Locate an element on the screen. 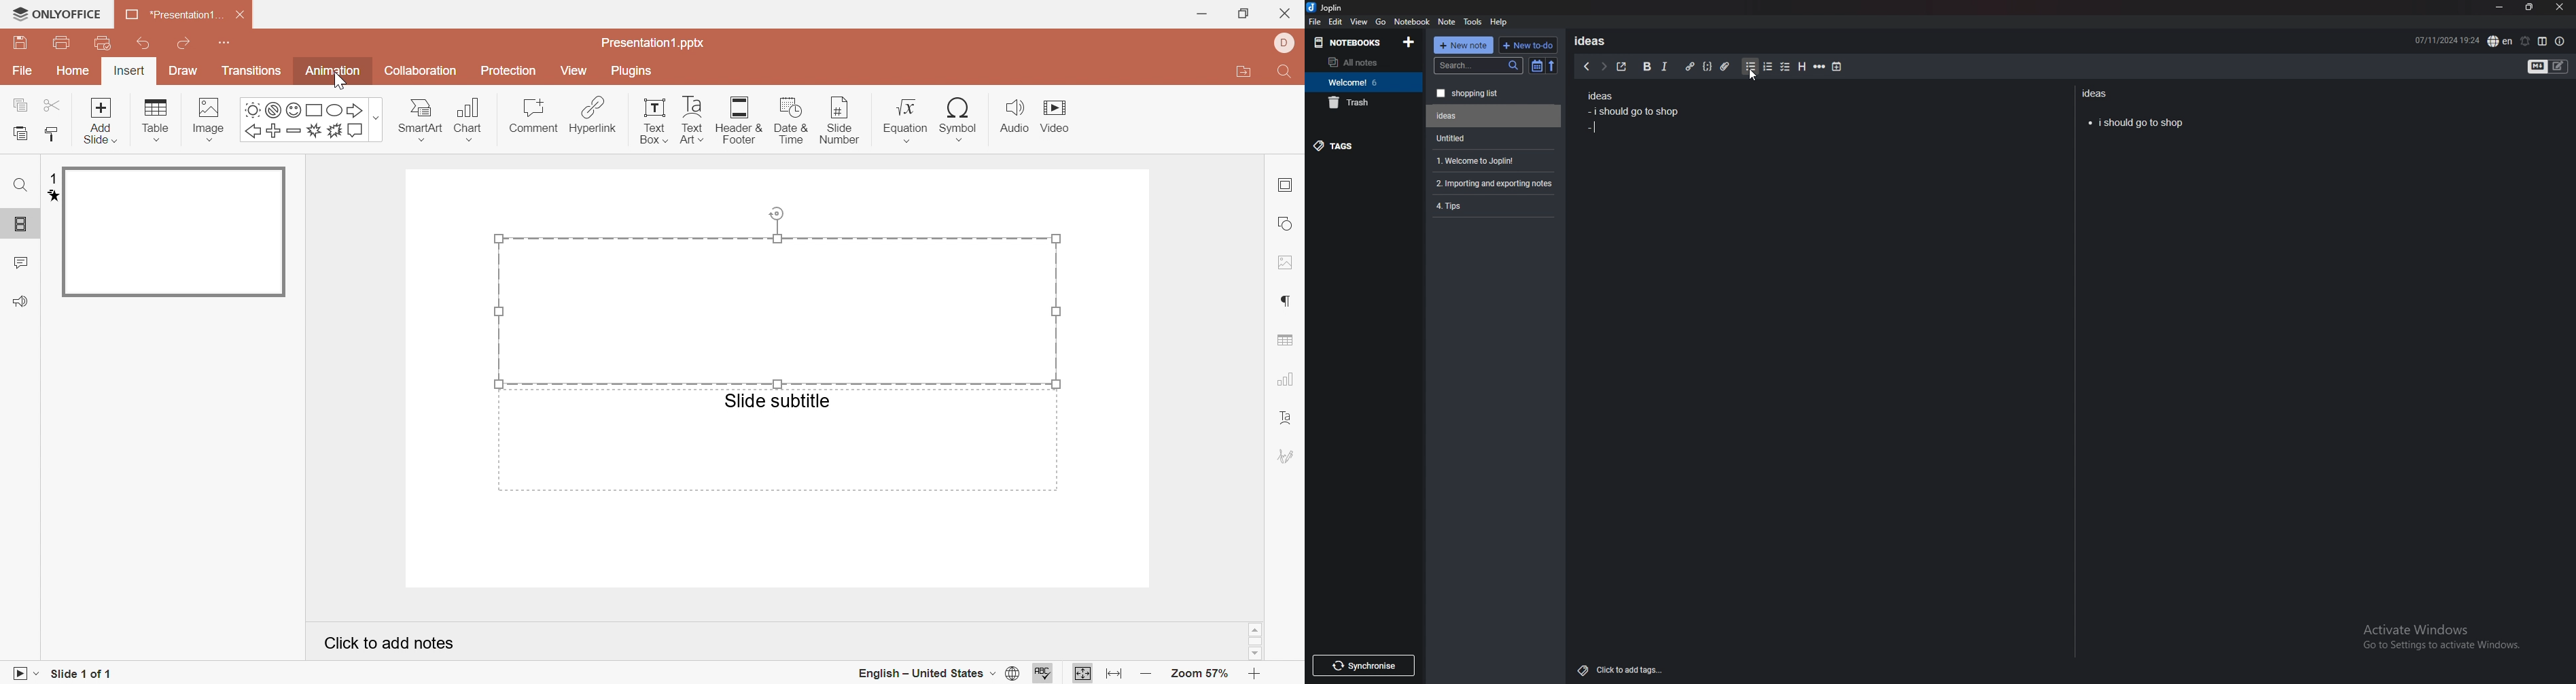  zoom out is located at coordinates (1147, 674).